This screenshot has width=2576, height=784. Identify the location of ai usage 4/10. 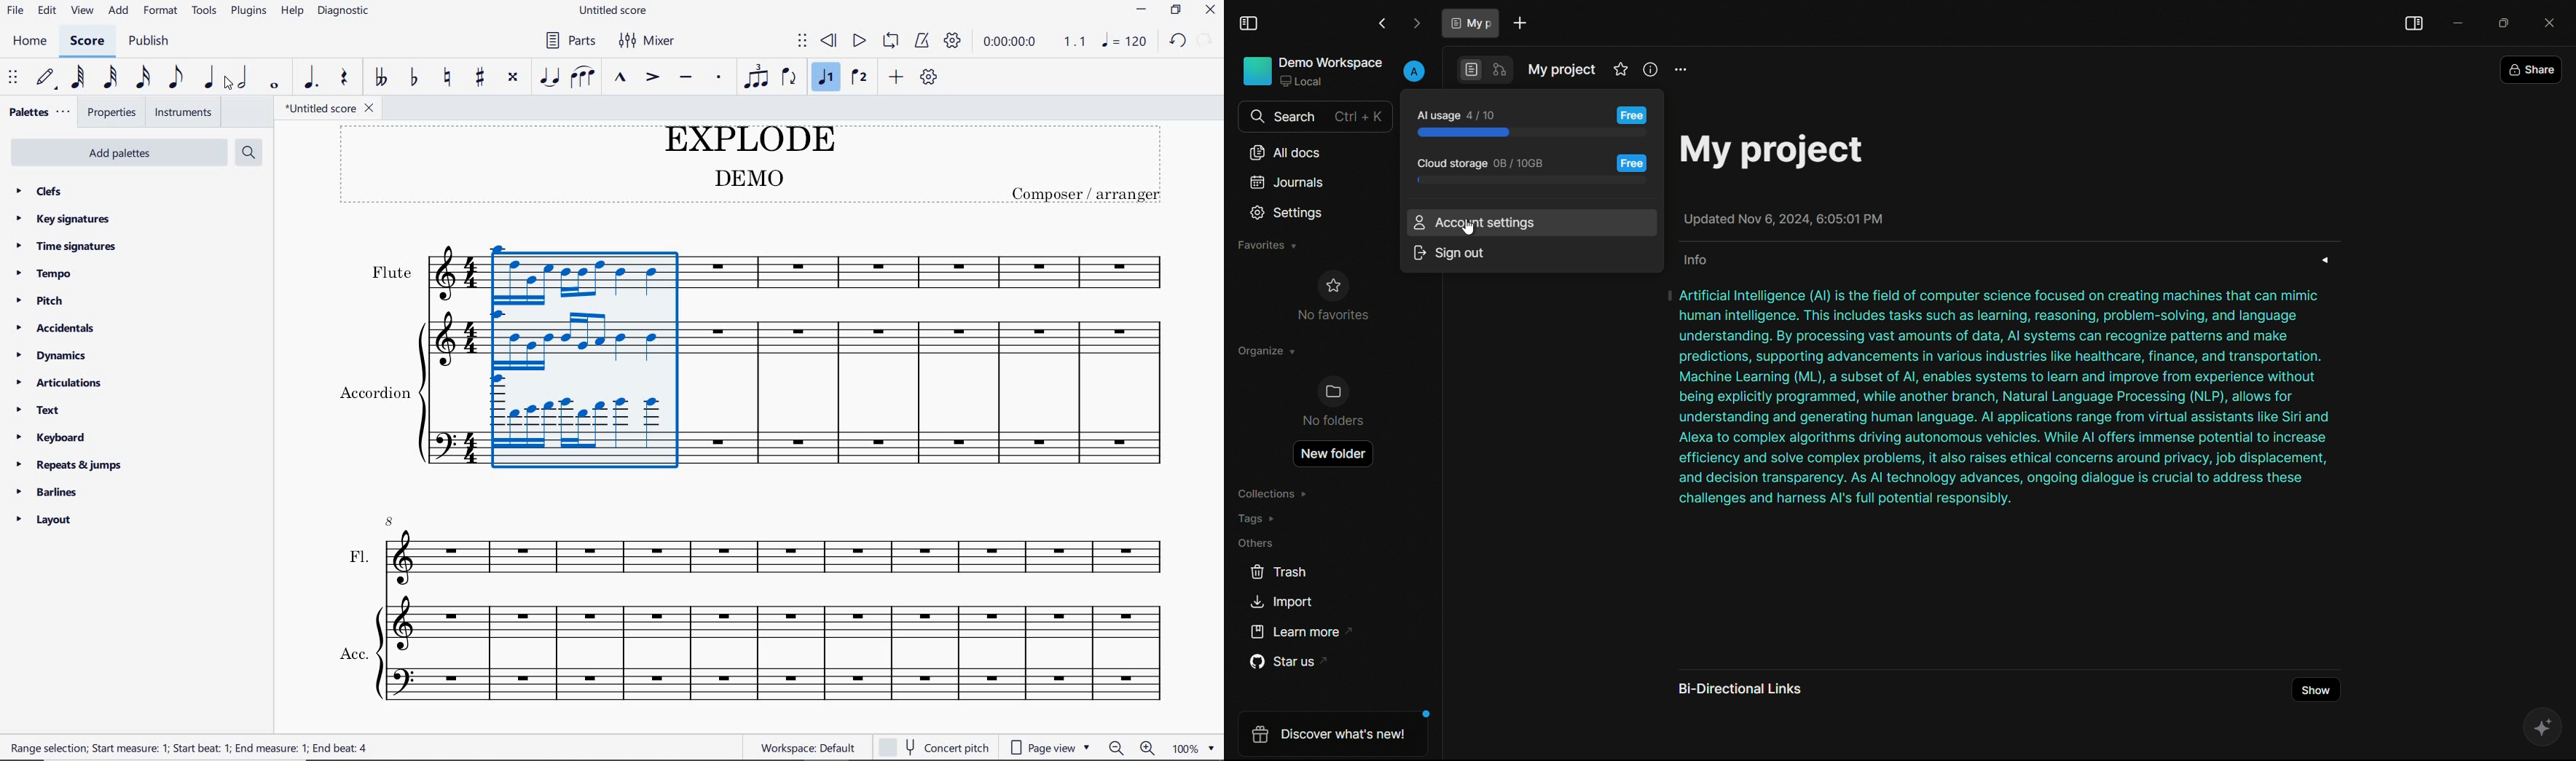
(1454, 116).